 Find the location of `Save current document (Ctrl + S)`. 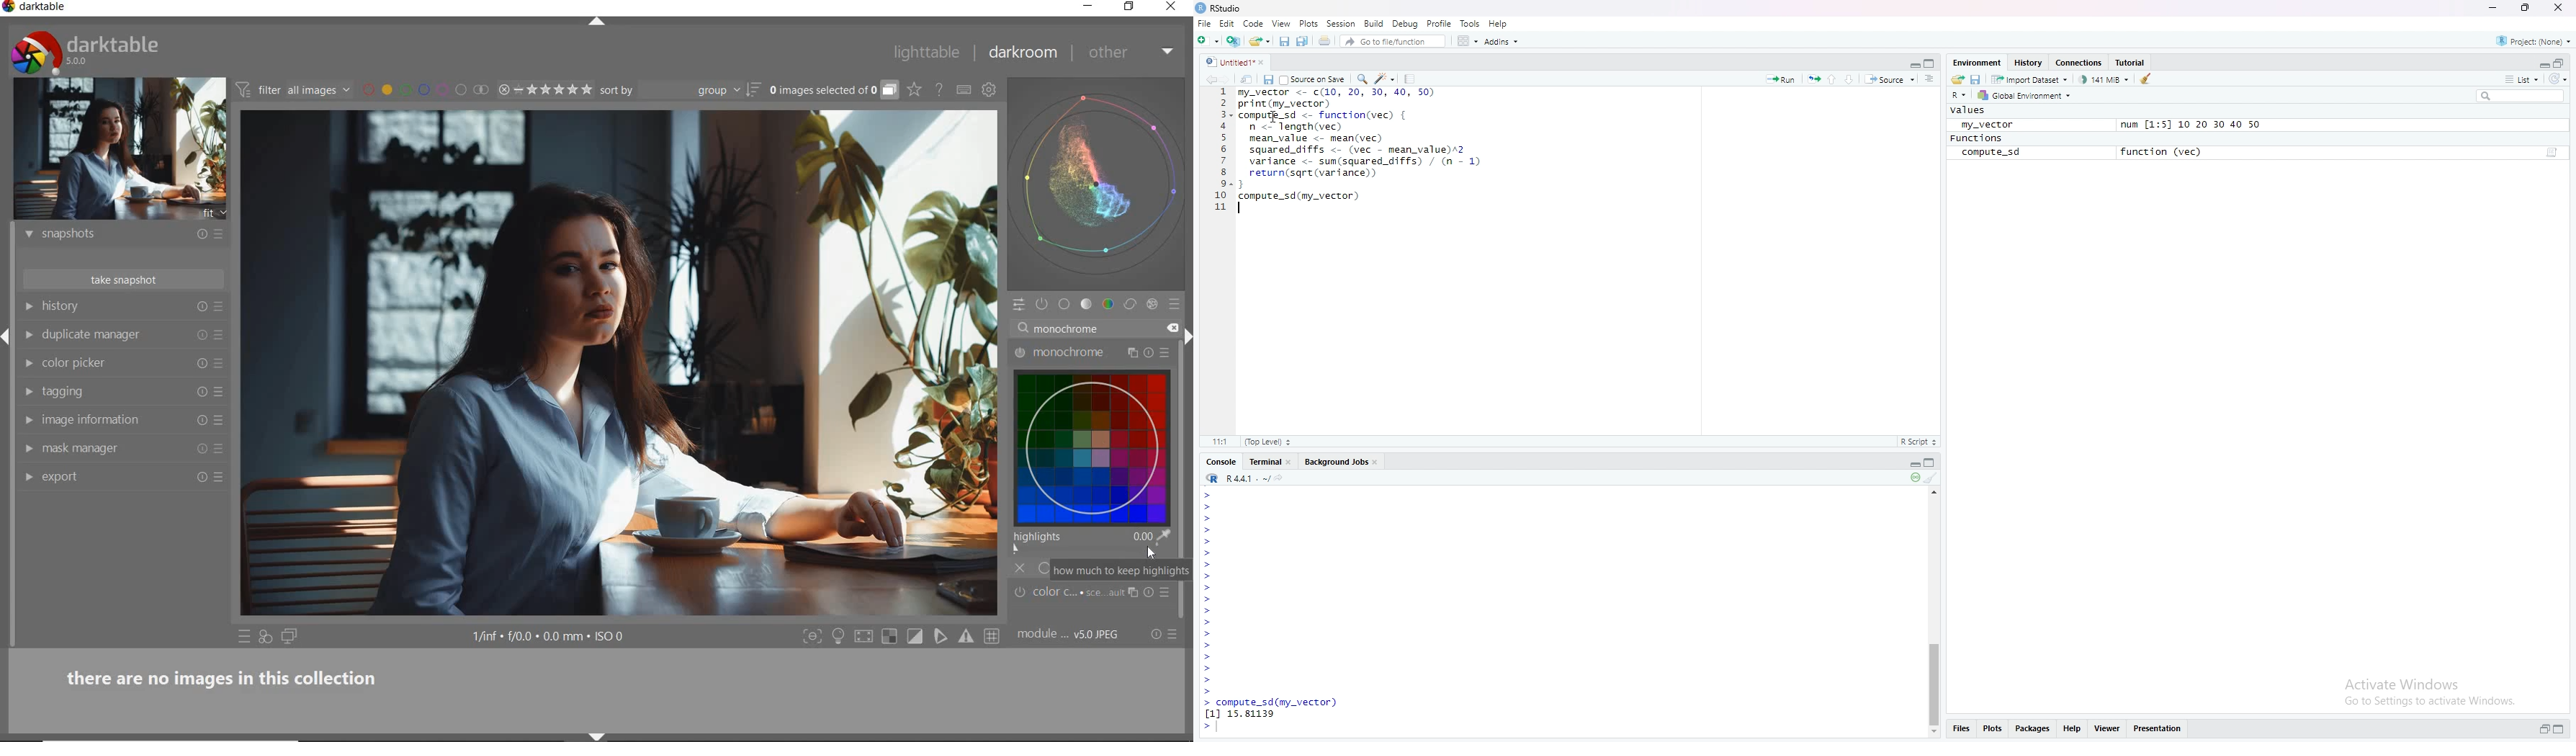

Save current document (Ctrl + S) is located at coordinates (1268, 79).